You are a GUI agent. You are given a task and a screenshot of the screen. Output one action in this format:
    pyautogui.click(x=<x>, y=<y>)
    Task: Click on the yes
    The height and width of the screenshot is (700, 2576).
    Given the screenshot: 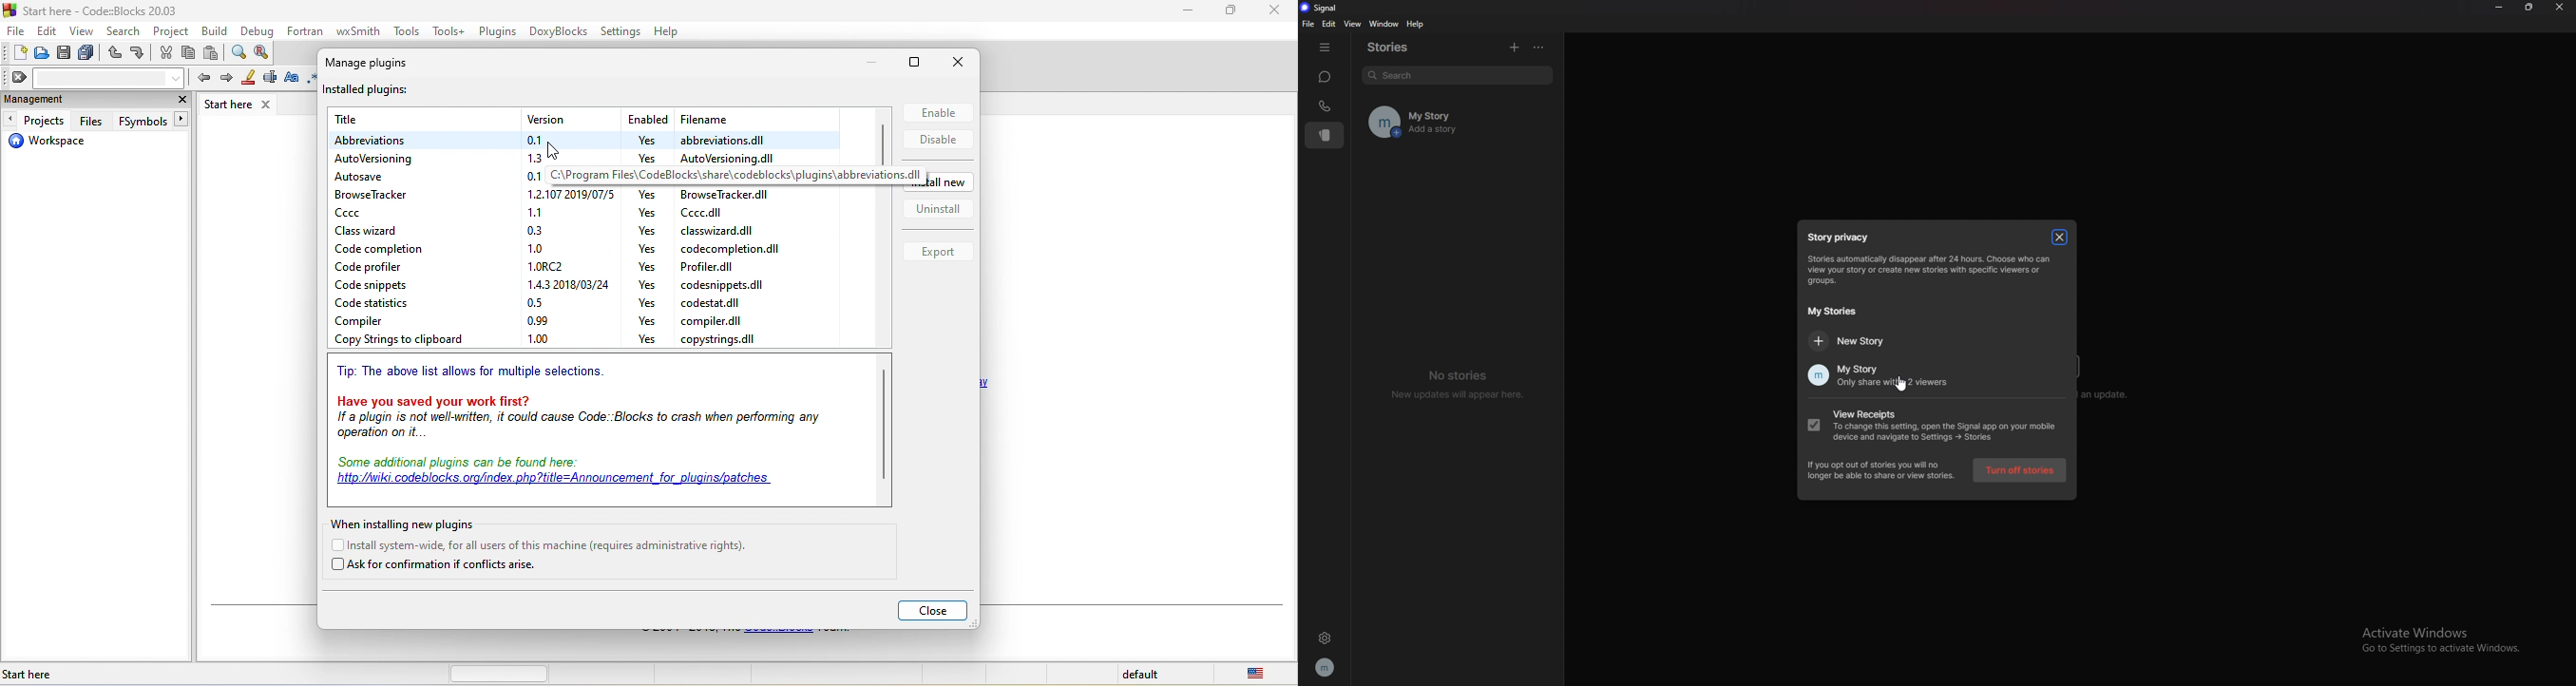 What is the action you would take?
    pyautogui.click(x=652, y=230)
    